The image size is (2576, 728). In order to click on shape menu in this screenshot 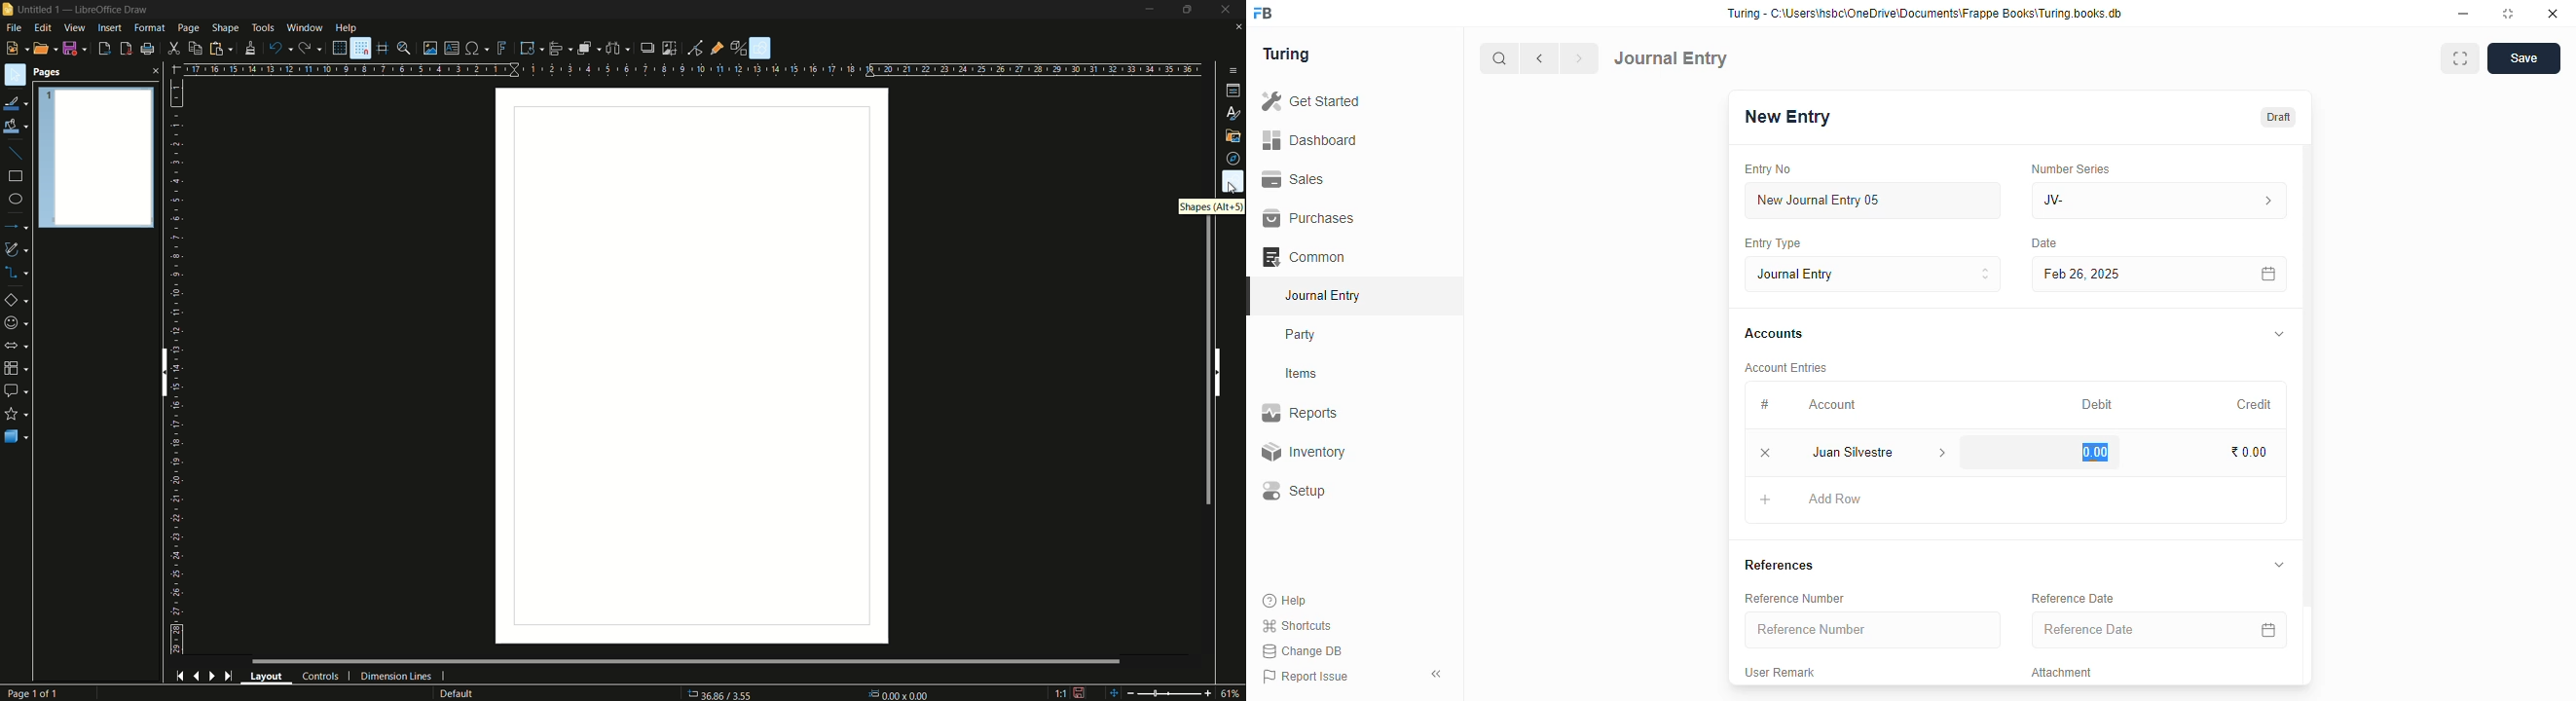, I will do `click(227, 28)`.